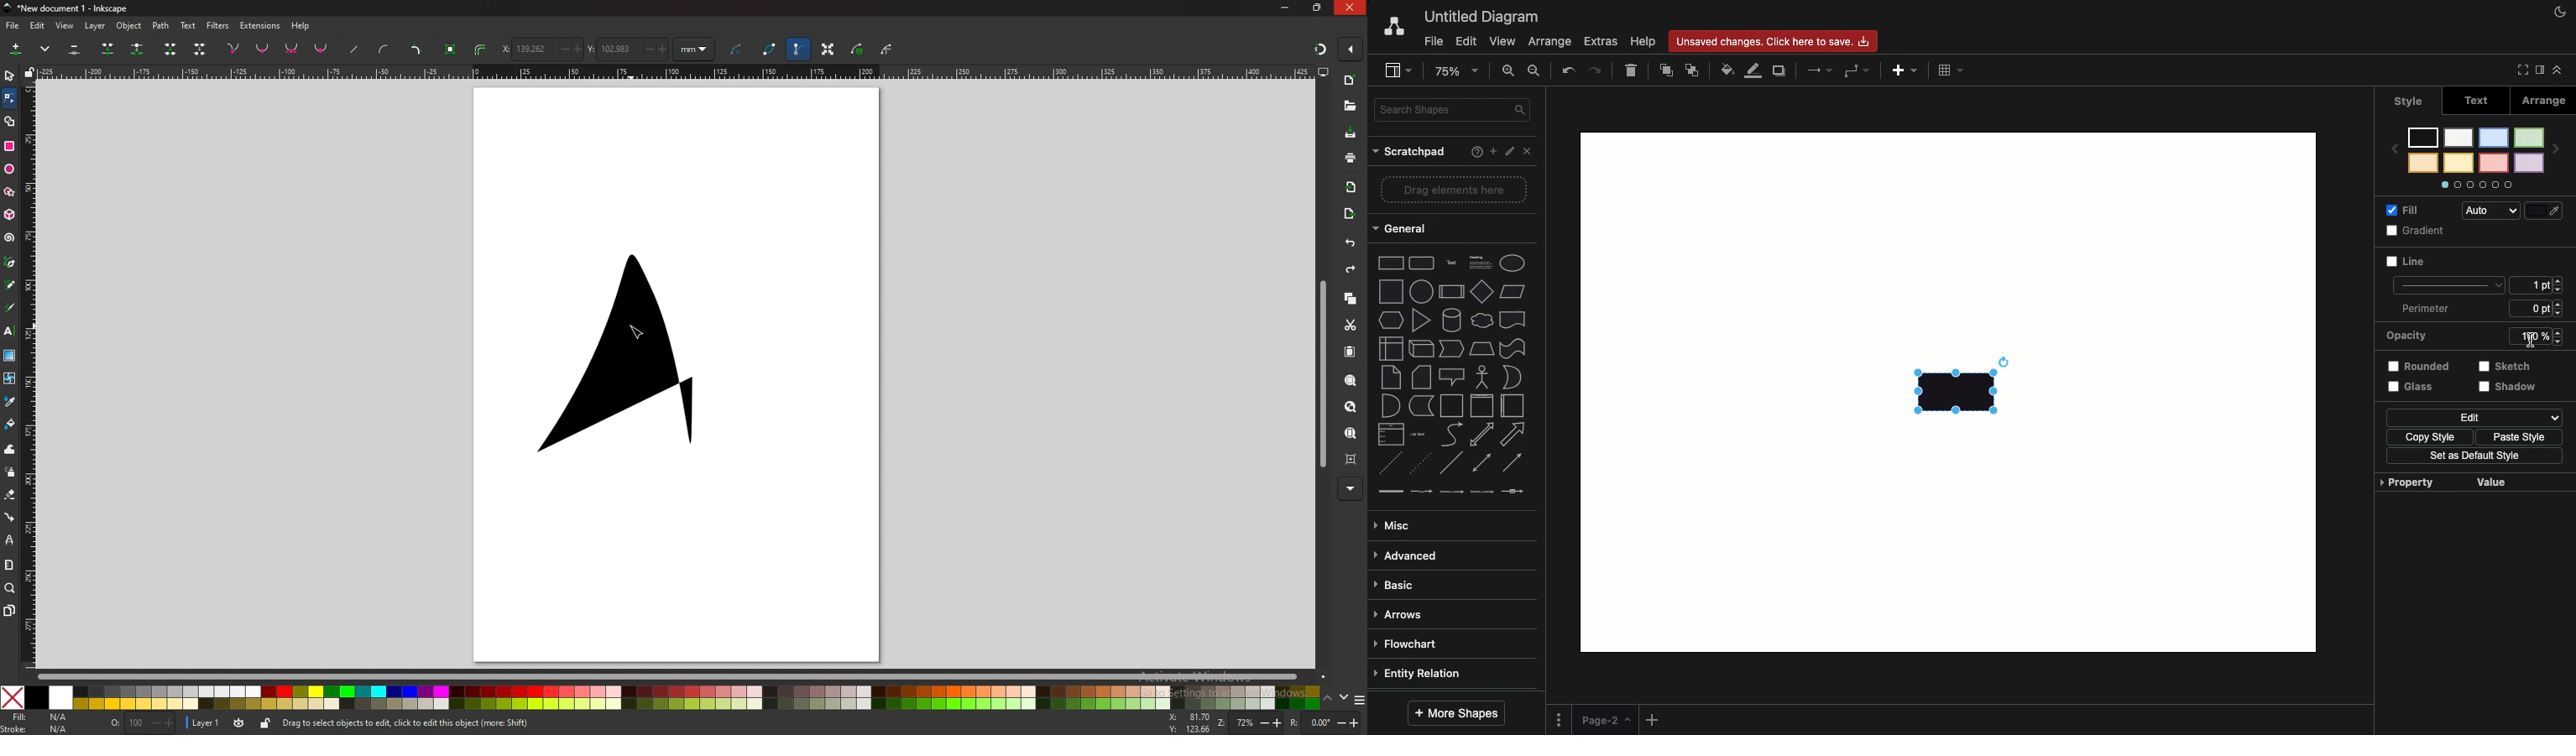 The image size is (2576, 756). I want to click on View, so click(1504, 41).